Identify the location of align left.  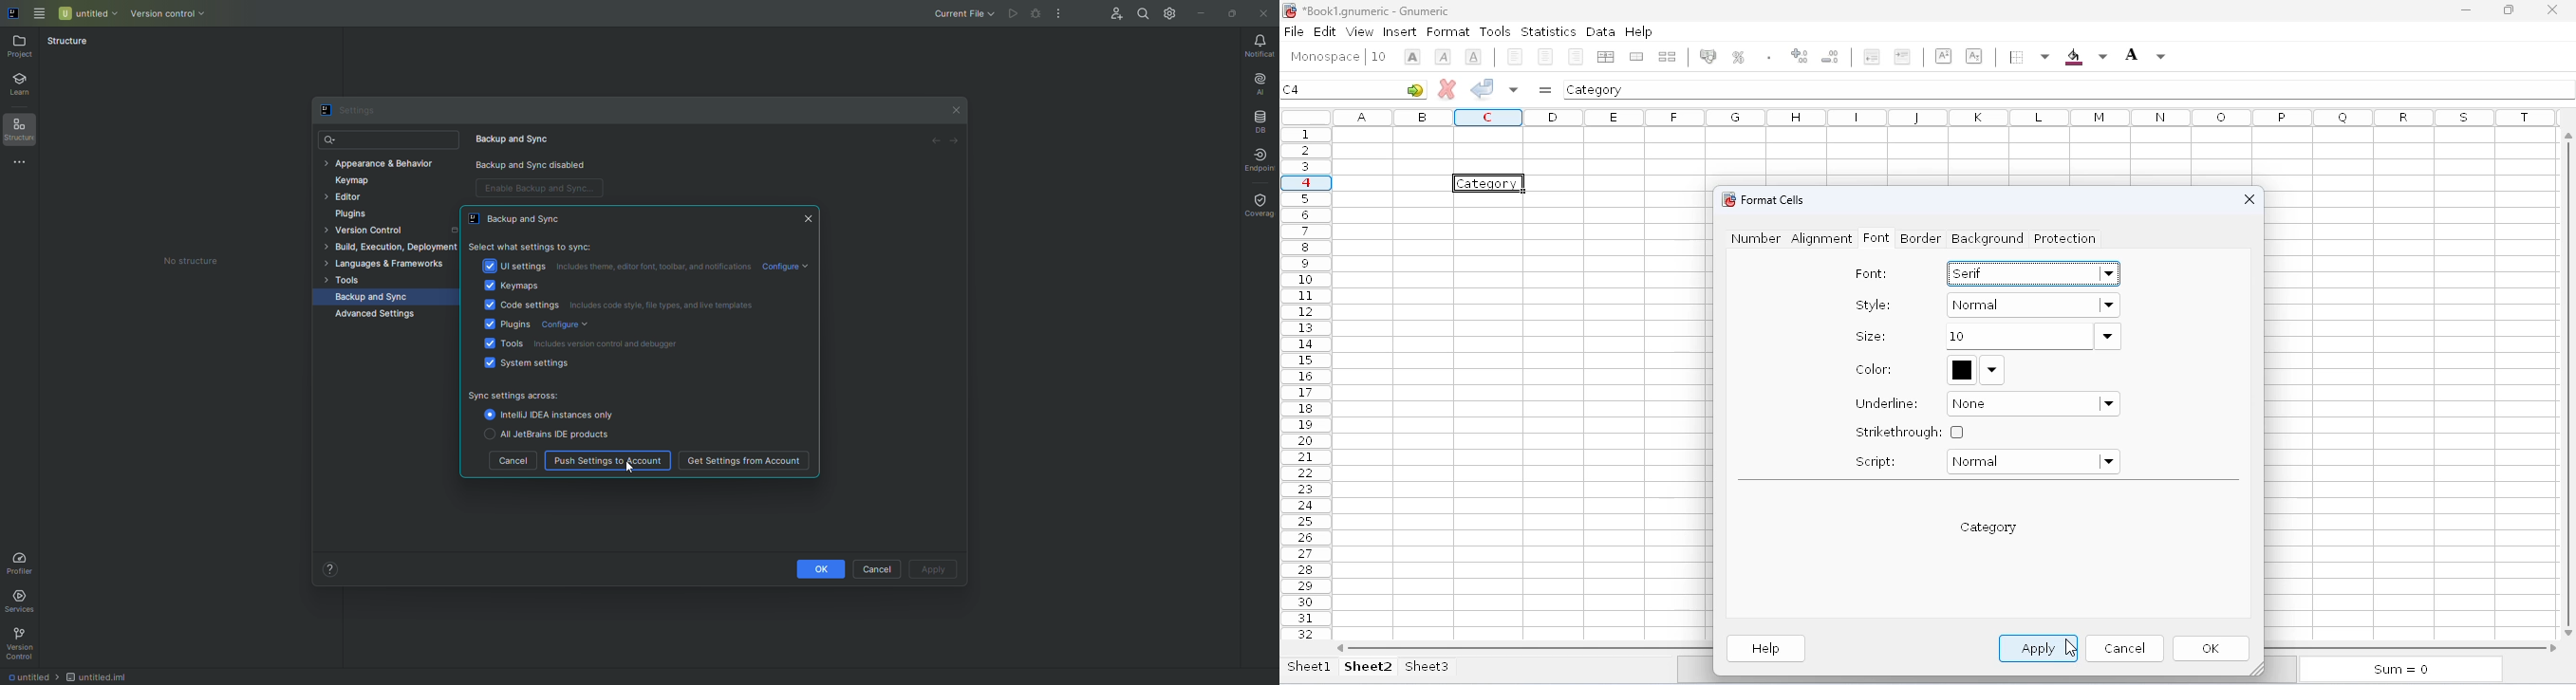
(1515, 57).